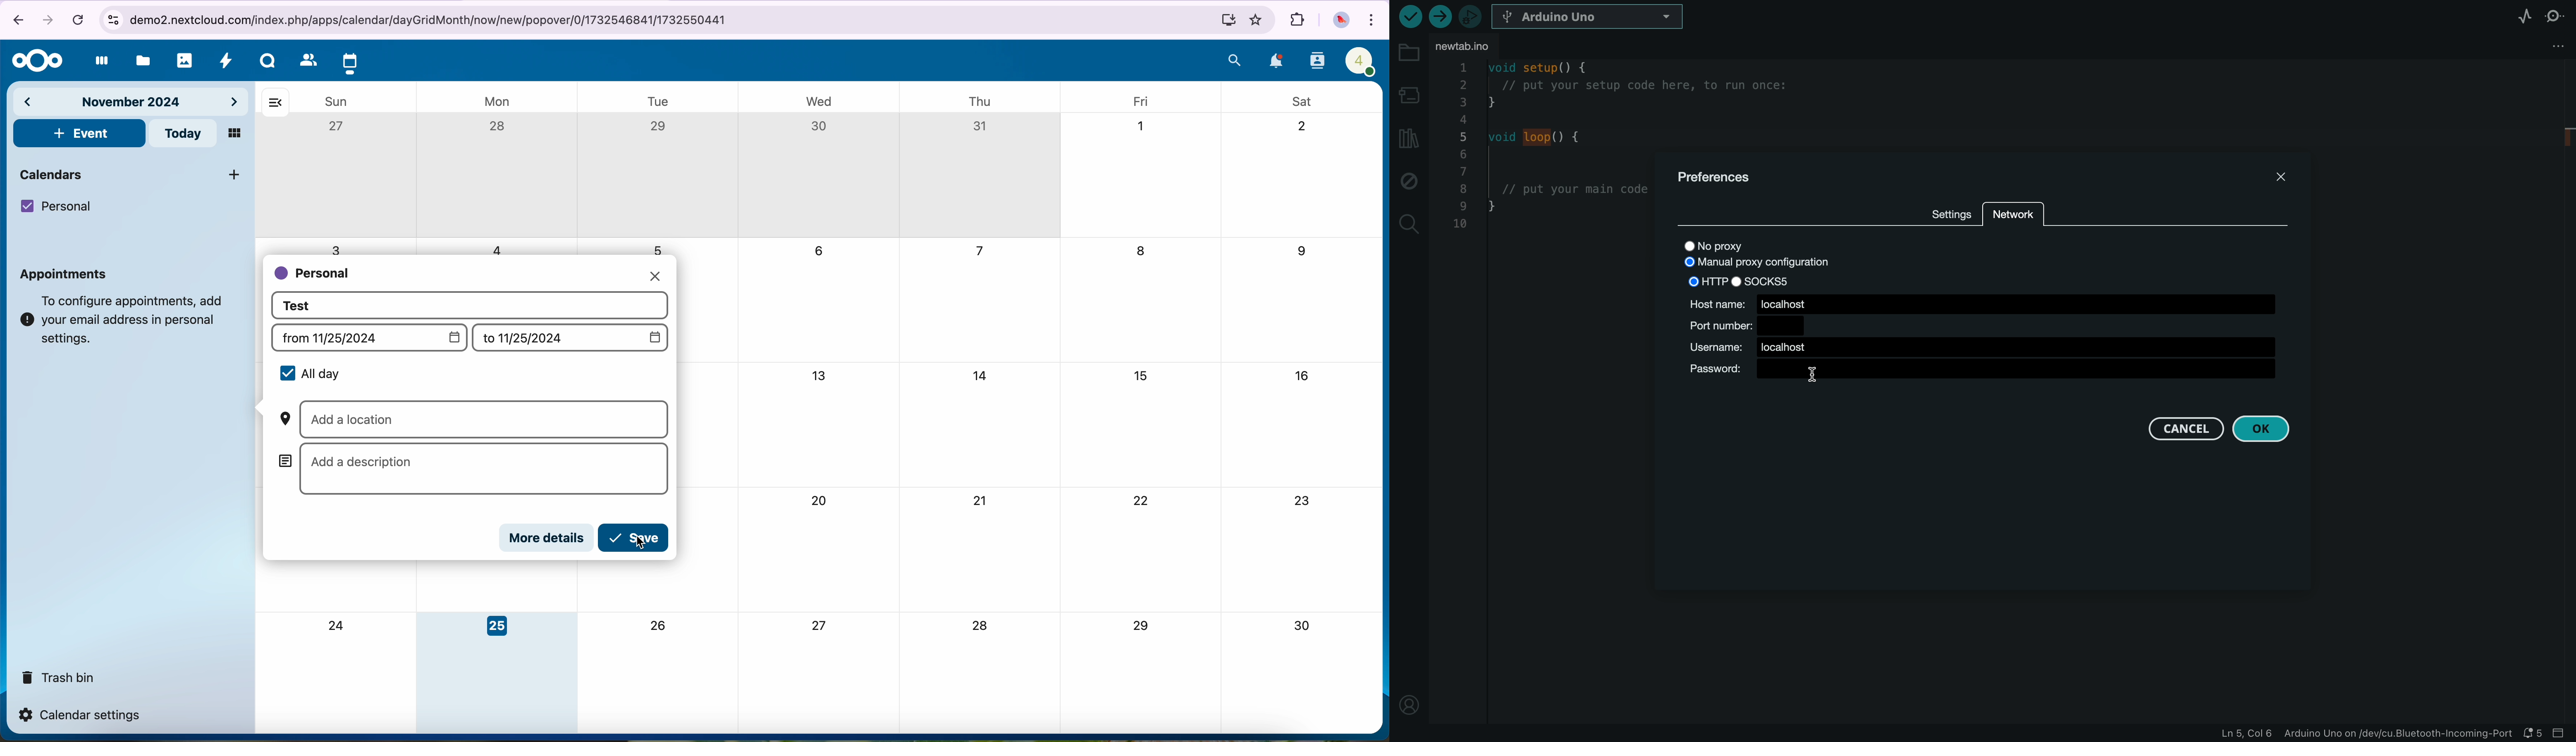 The image size is (2576, 756). I want to click on 26, so click(662, 625).